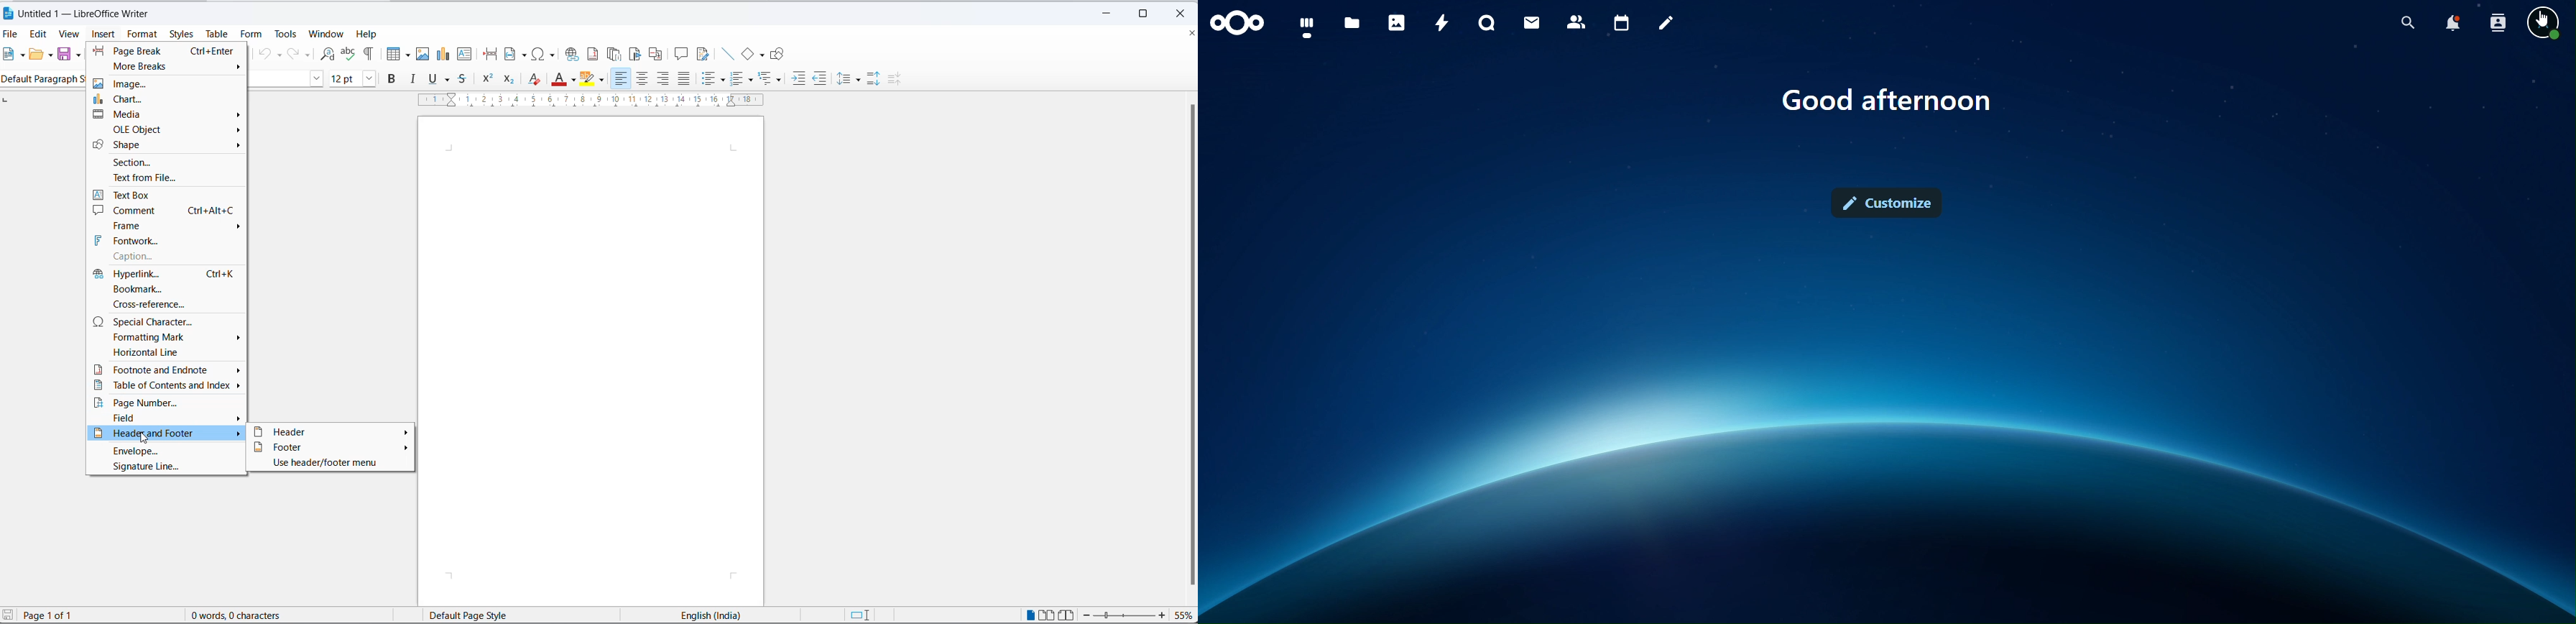 The height and width of the screenshot is (644, 2576). Describe the element at coordinates (47, 78) in the screenshot. I see `Default paragraph style` at that location.